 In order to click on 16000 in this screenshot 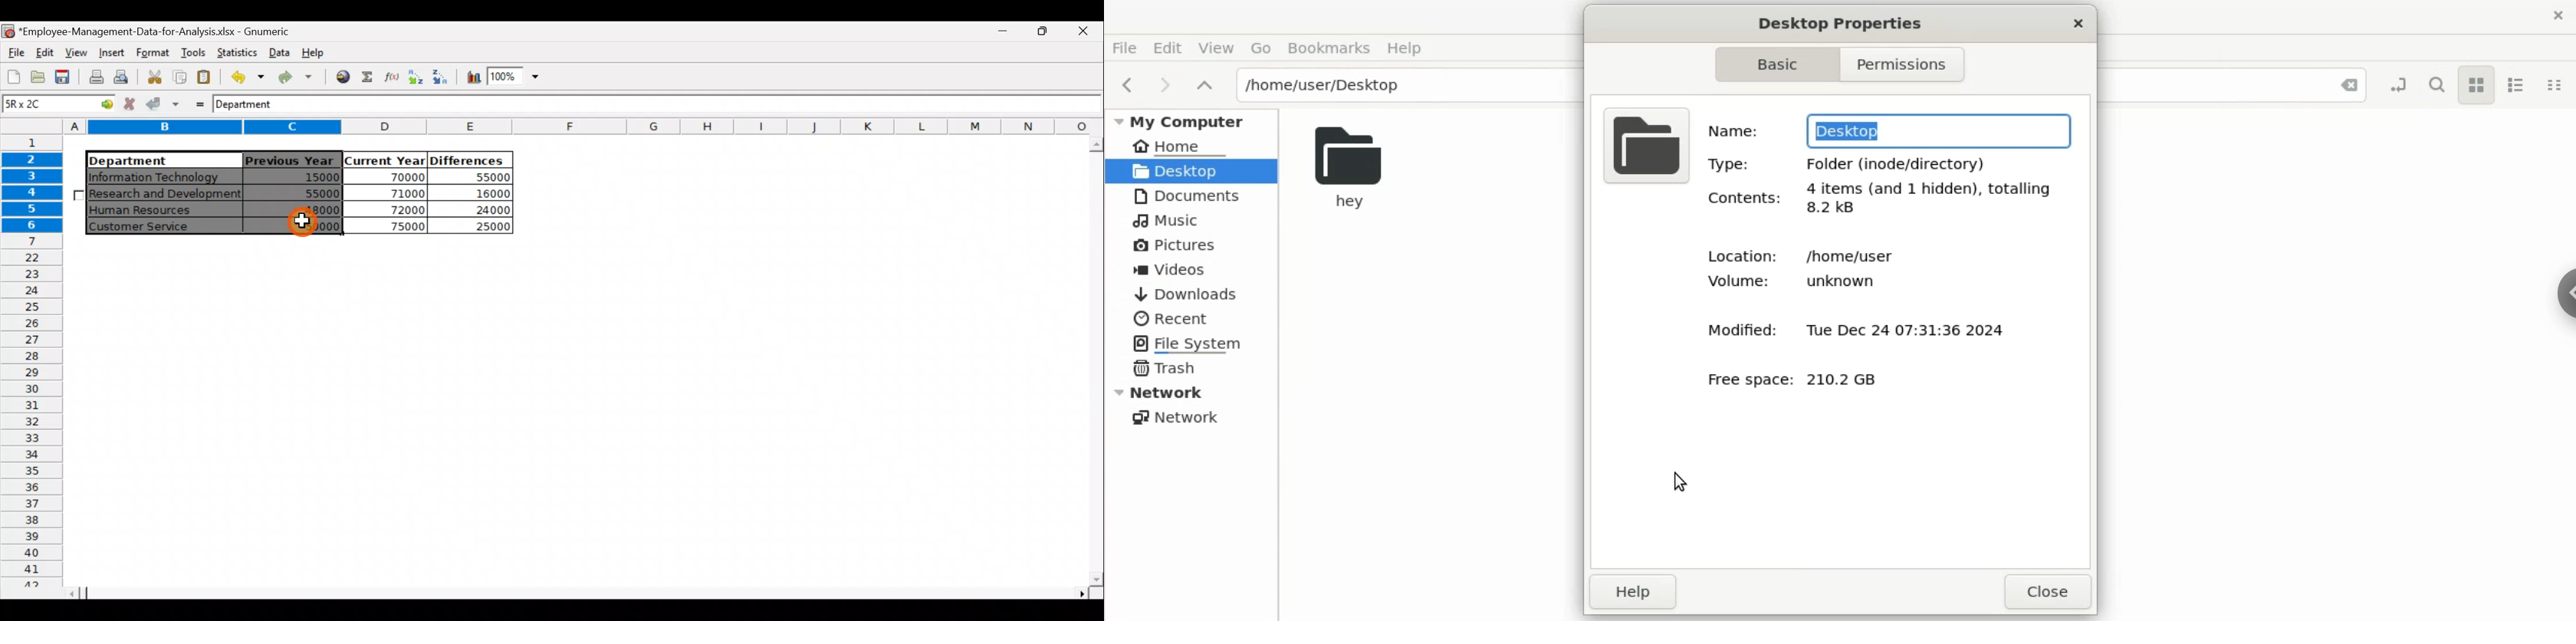, I will do `click(484, 194)`.